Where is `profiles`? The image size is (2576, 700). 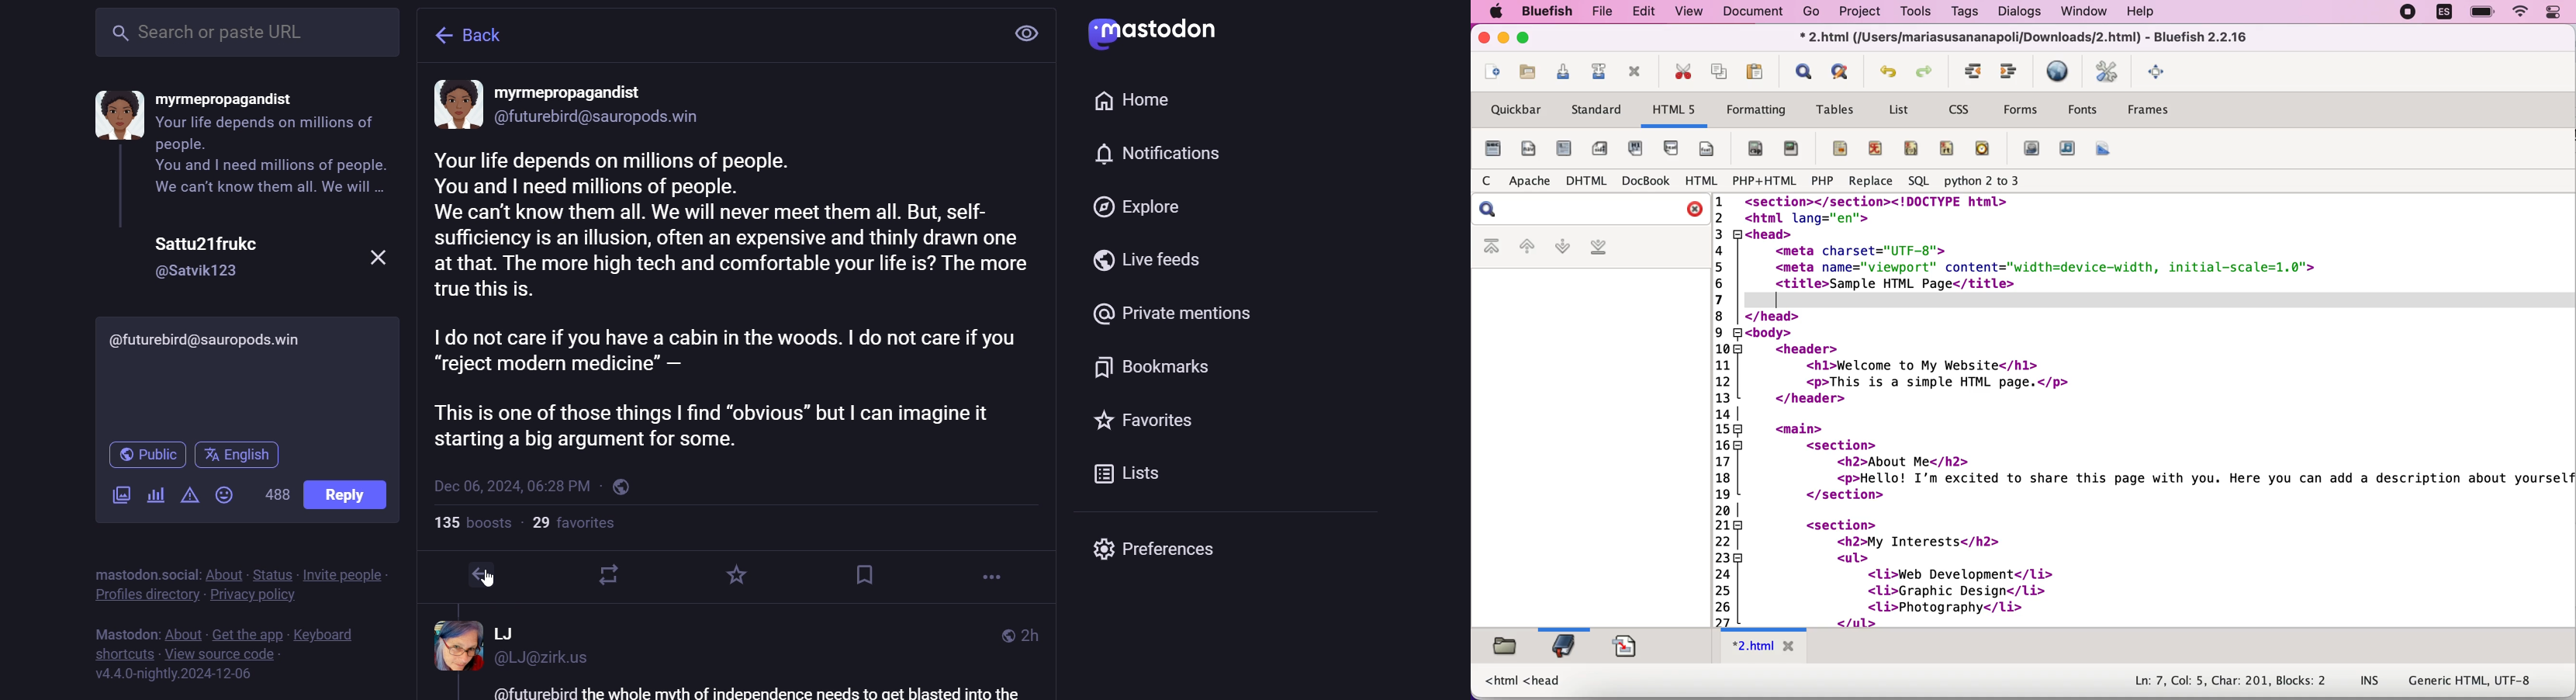
profiles is located at coordinates (145, 596).